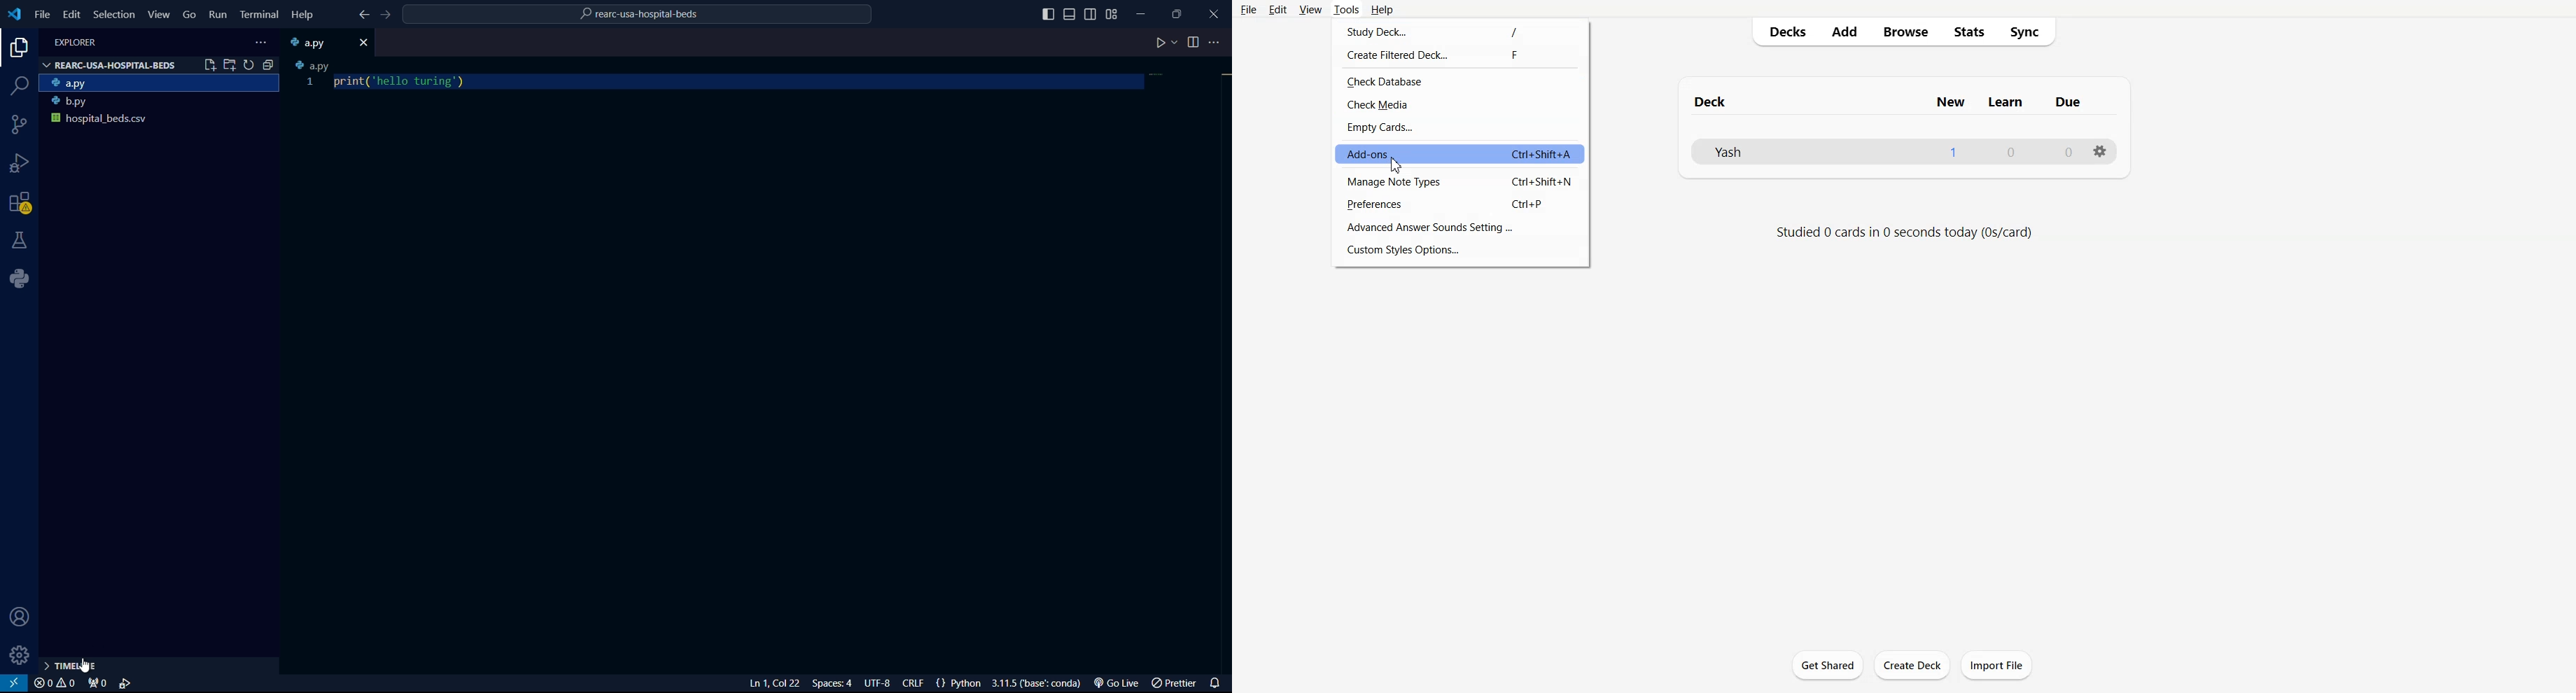 This screenshot has height=700, width=2576. Describe the element at coordinates (2006, 102) in the screenshot. I see `learn` at that location.